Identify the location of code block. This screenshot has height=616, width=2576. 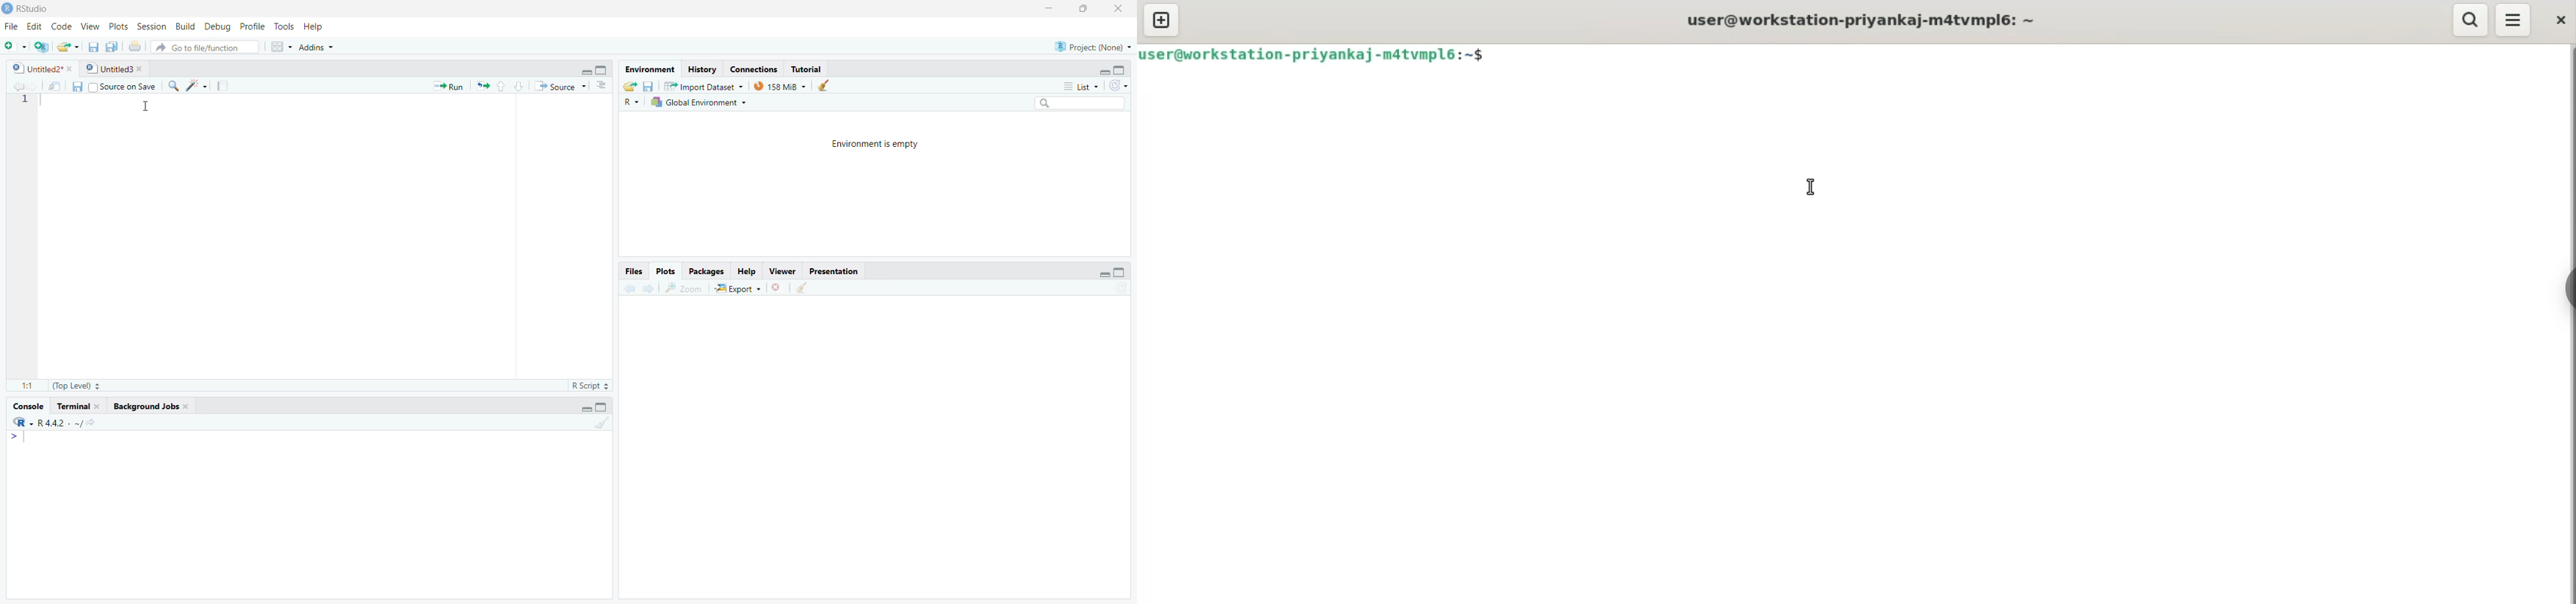
(191, 85).